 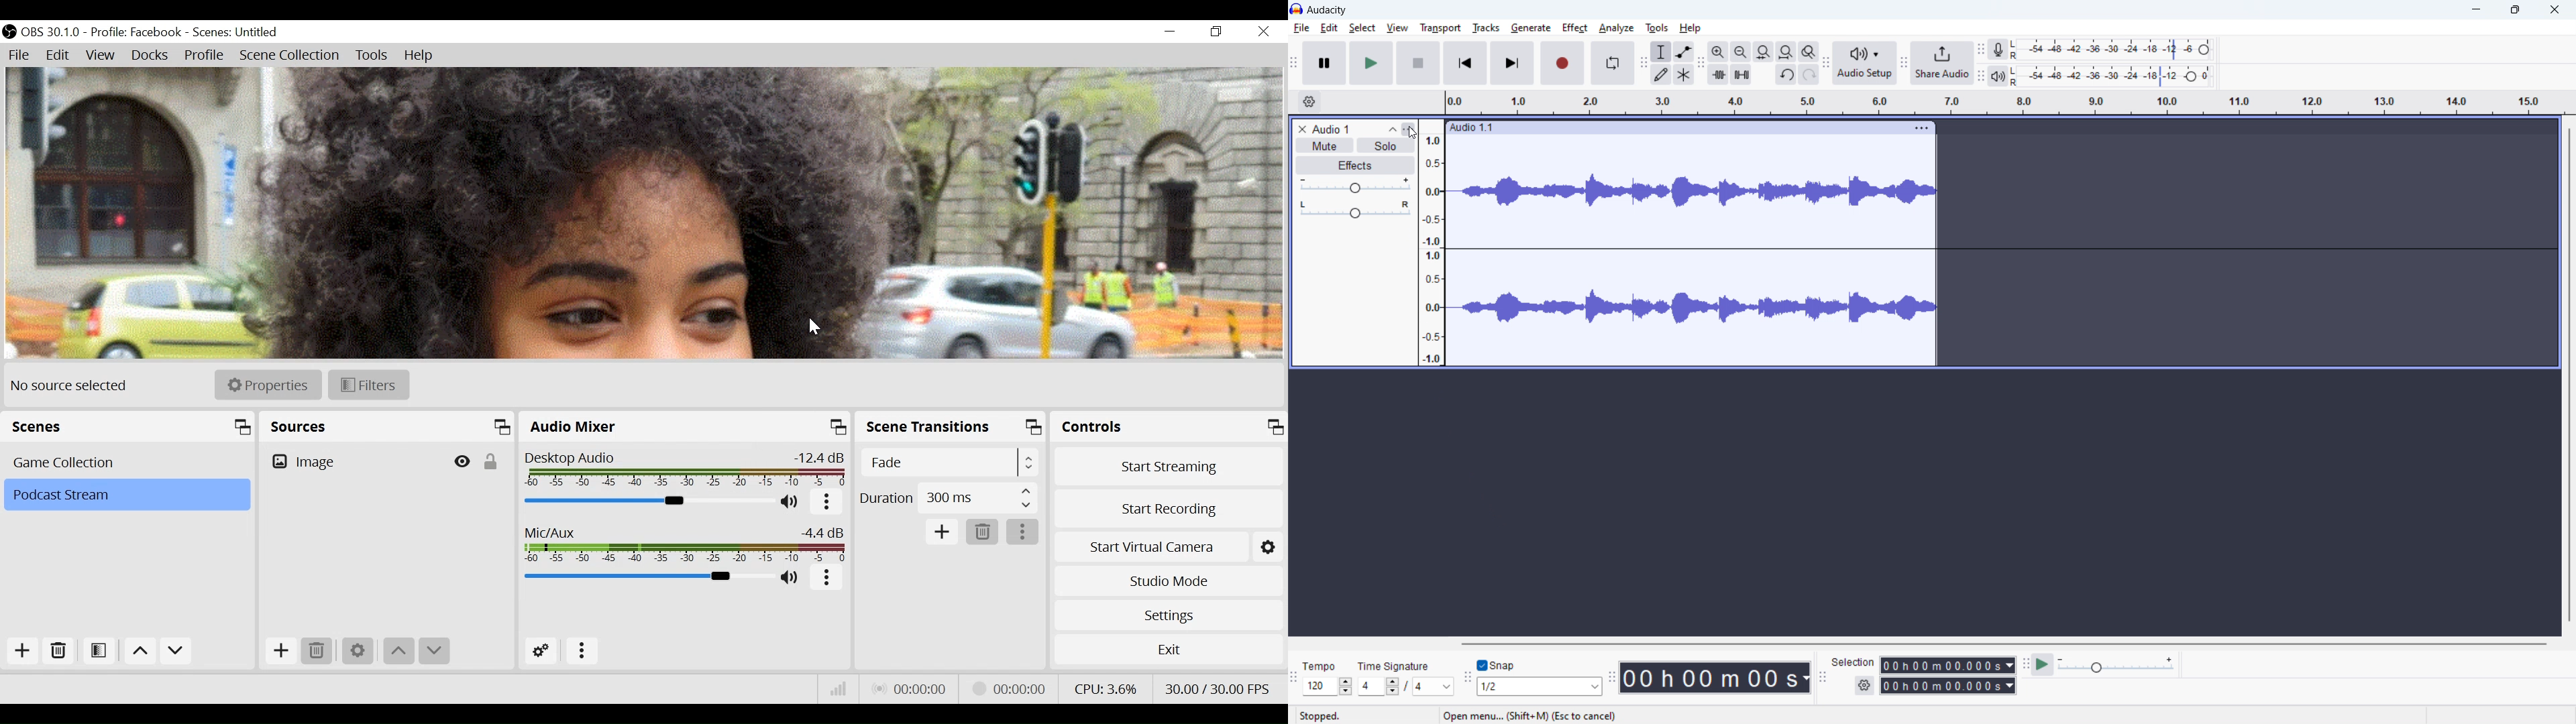 What do you see at coordinates (1657, 28) in the screenshot?
I see `tools` at bounding box center [1657, 28].